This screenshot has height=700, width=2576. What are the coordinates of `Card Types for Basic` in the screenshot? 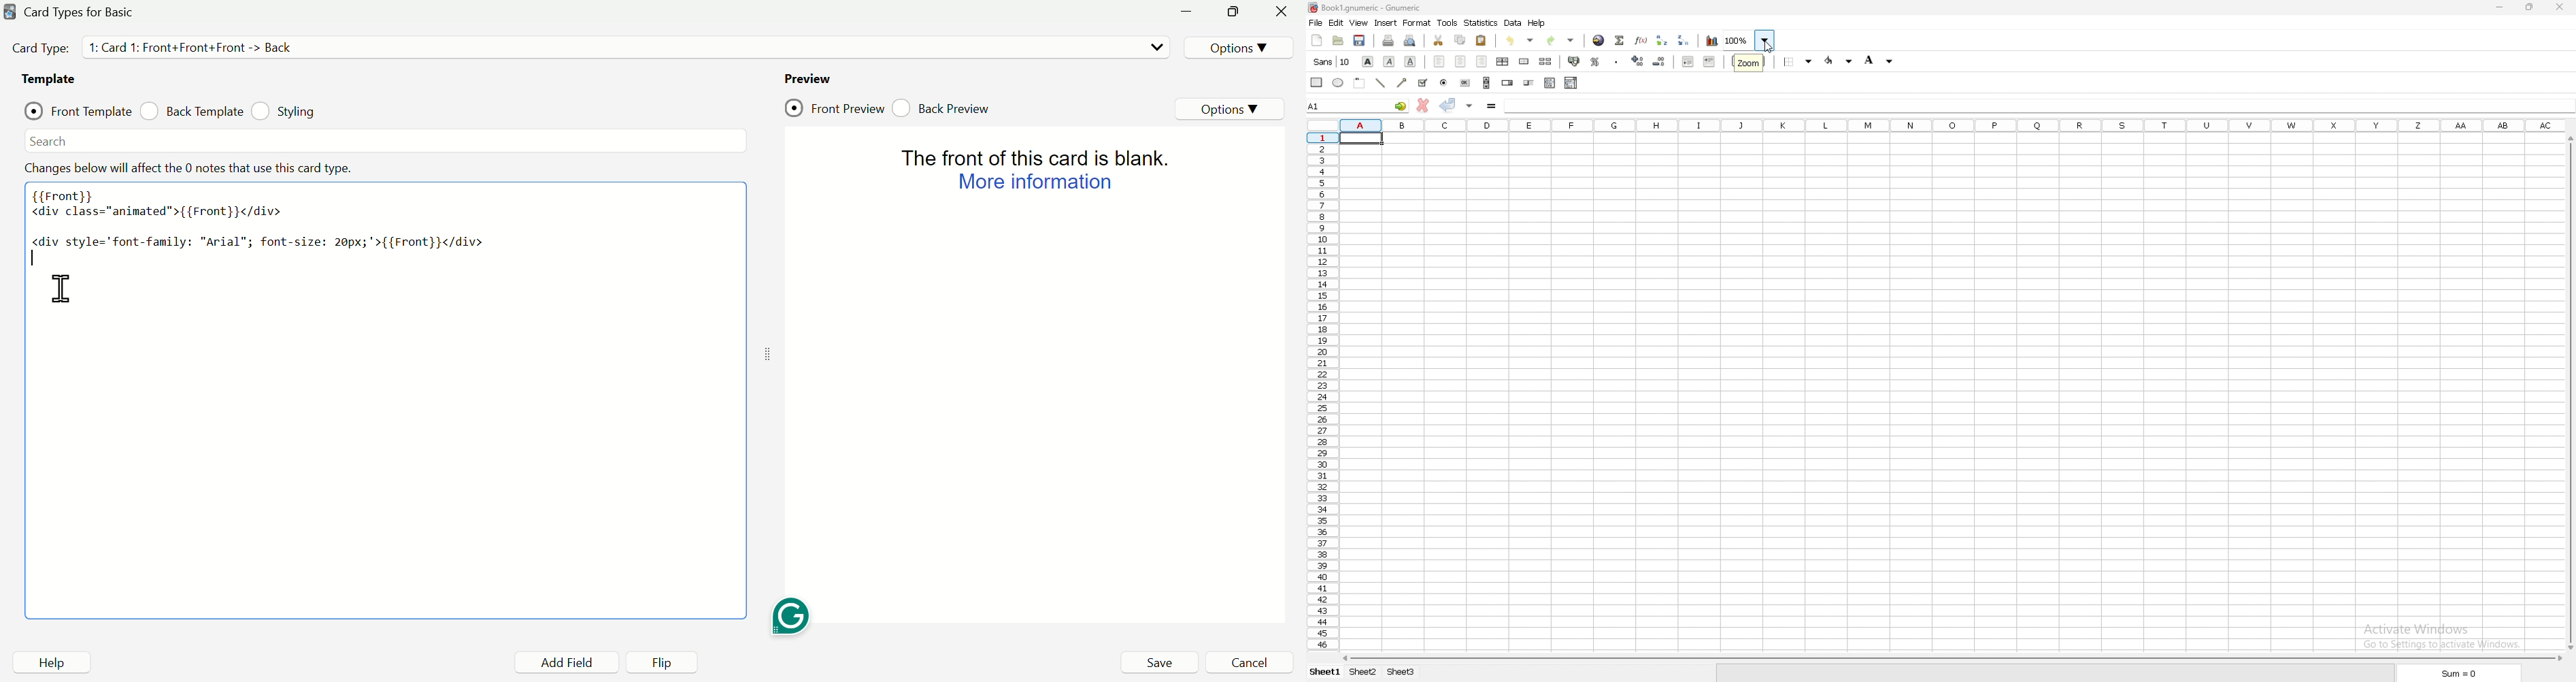 It's located at (79, 12).